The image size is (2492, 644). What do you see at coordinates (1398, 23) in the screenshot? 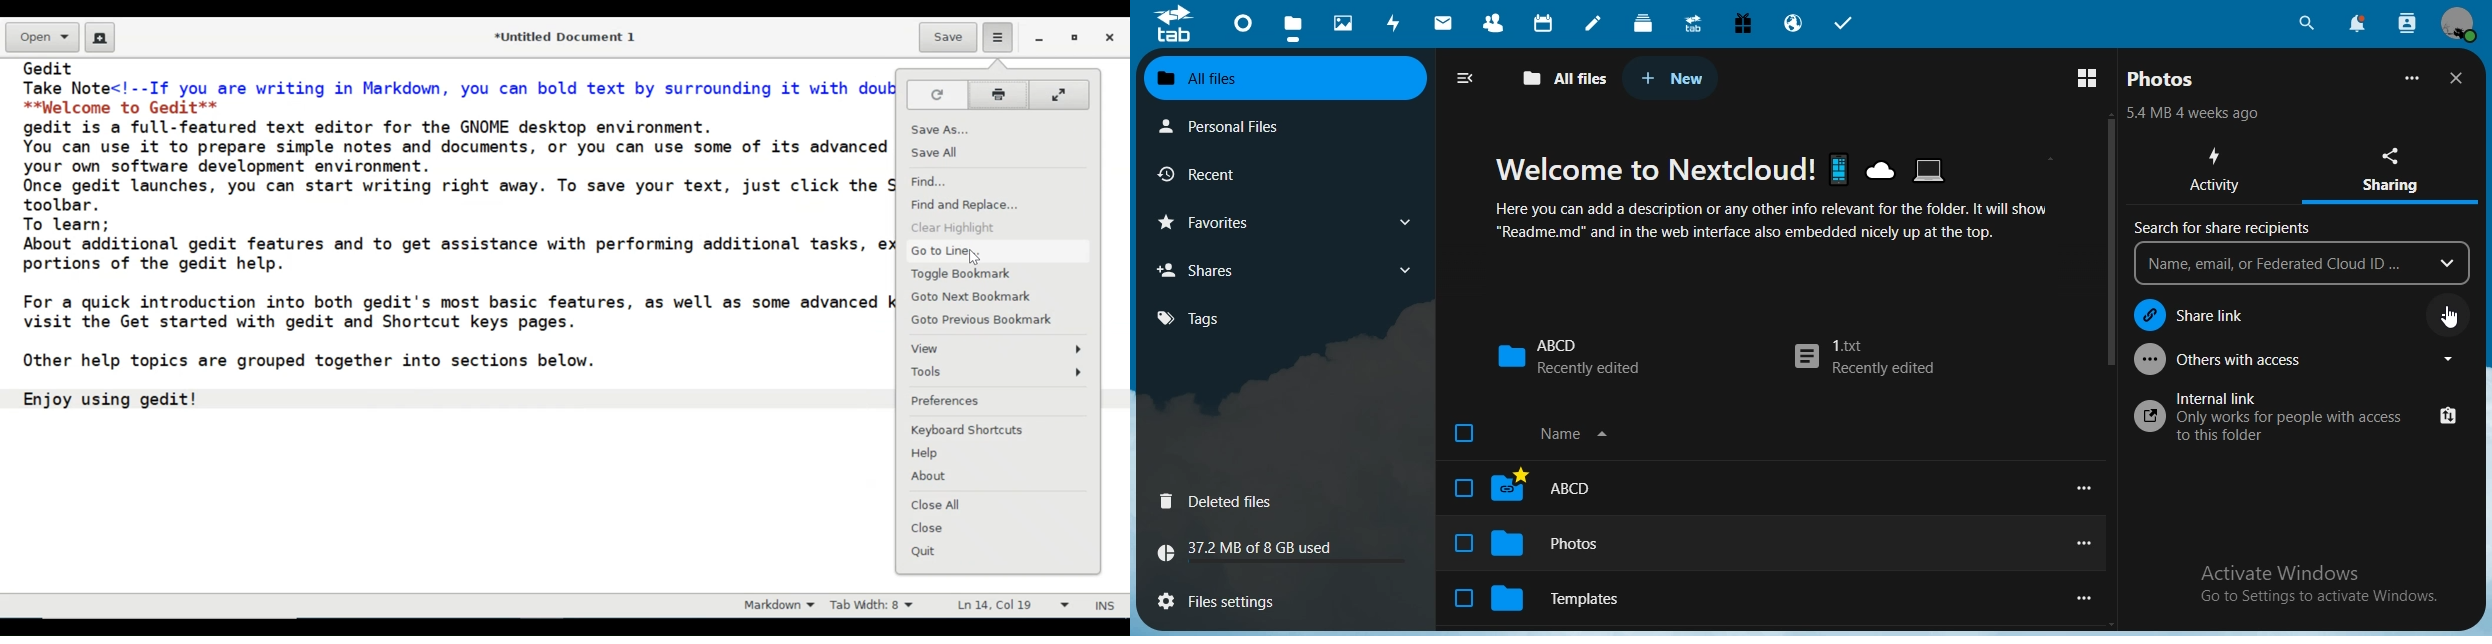
I see `activity` at bounding box center [1398, 23].